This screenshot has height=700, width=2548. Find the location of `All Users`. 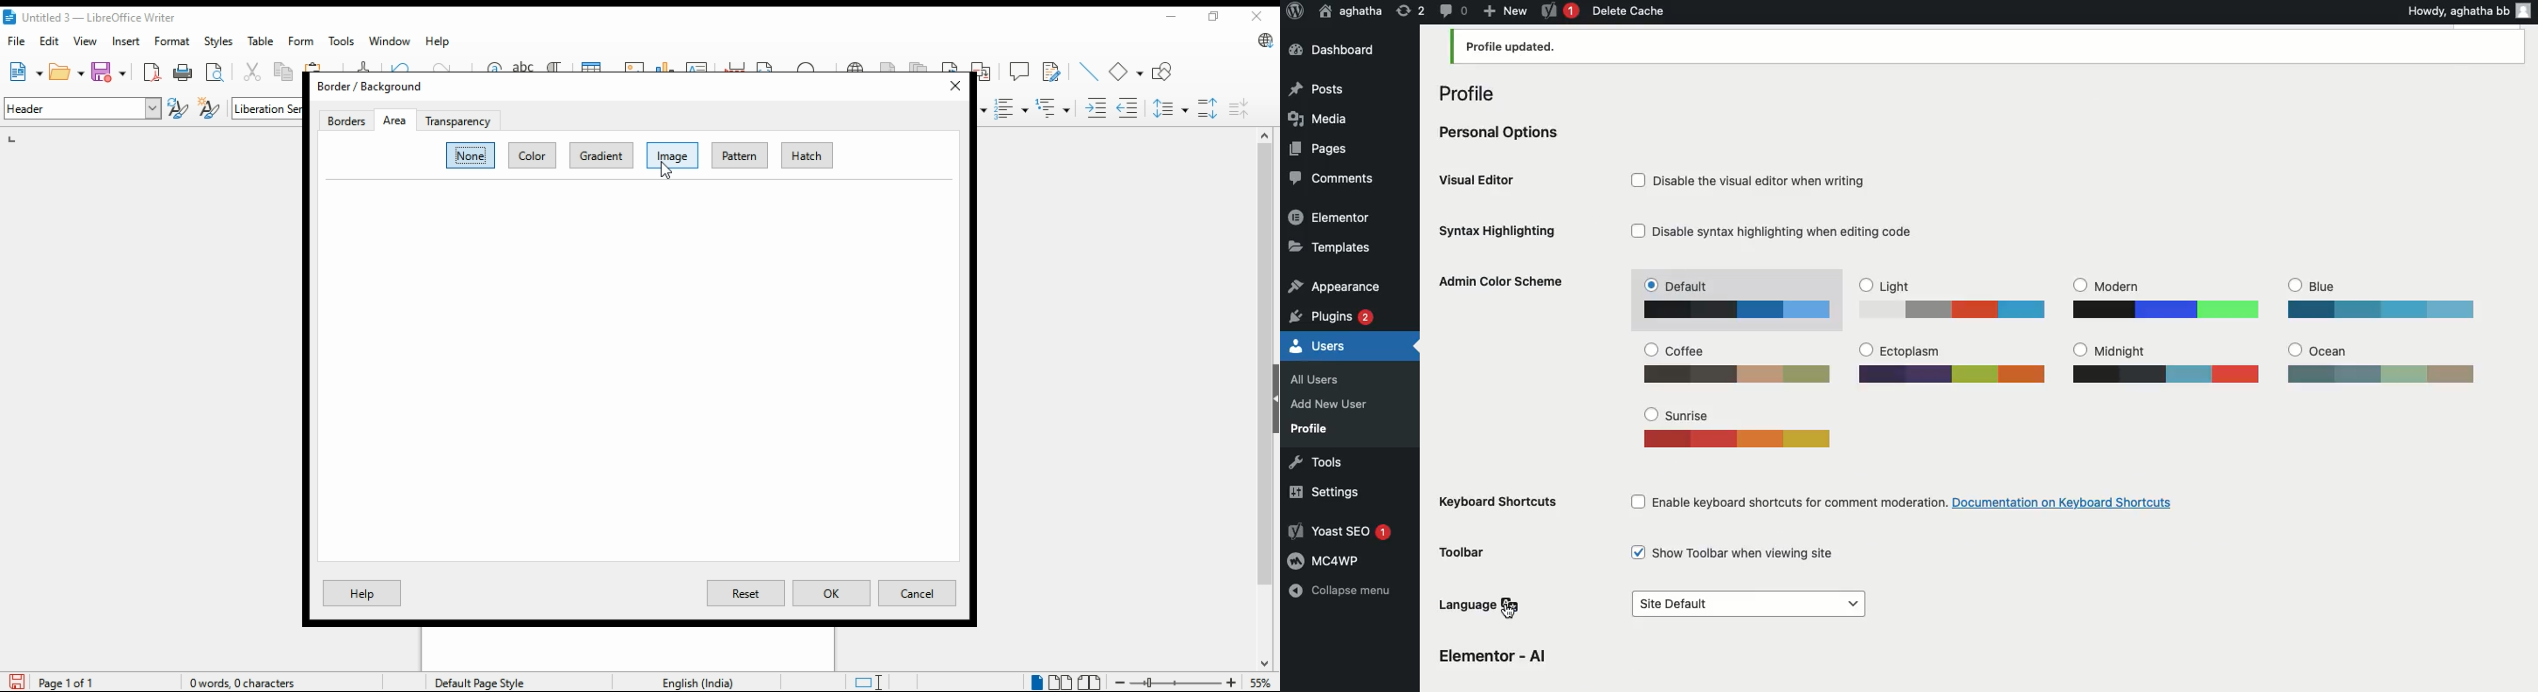

All Users is located at coordinates (1324, 377).